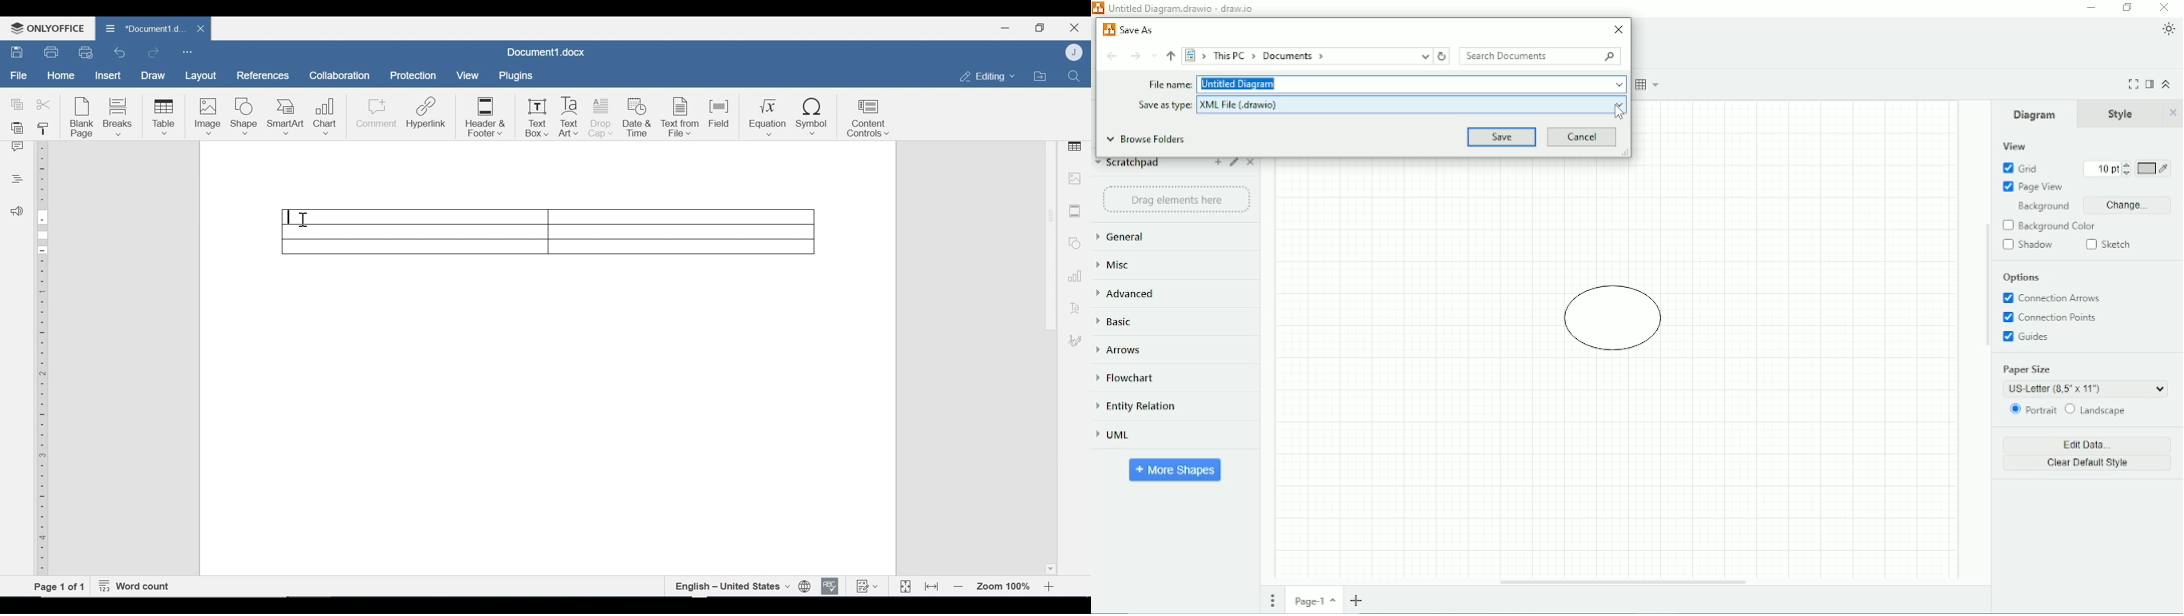 The image size is (2184, 616). I want to click on Connection Points, so click(2054, 317).